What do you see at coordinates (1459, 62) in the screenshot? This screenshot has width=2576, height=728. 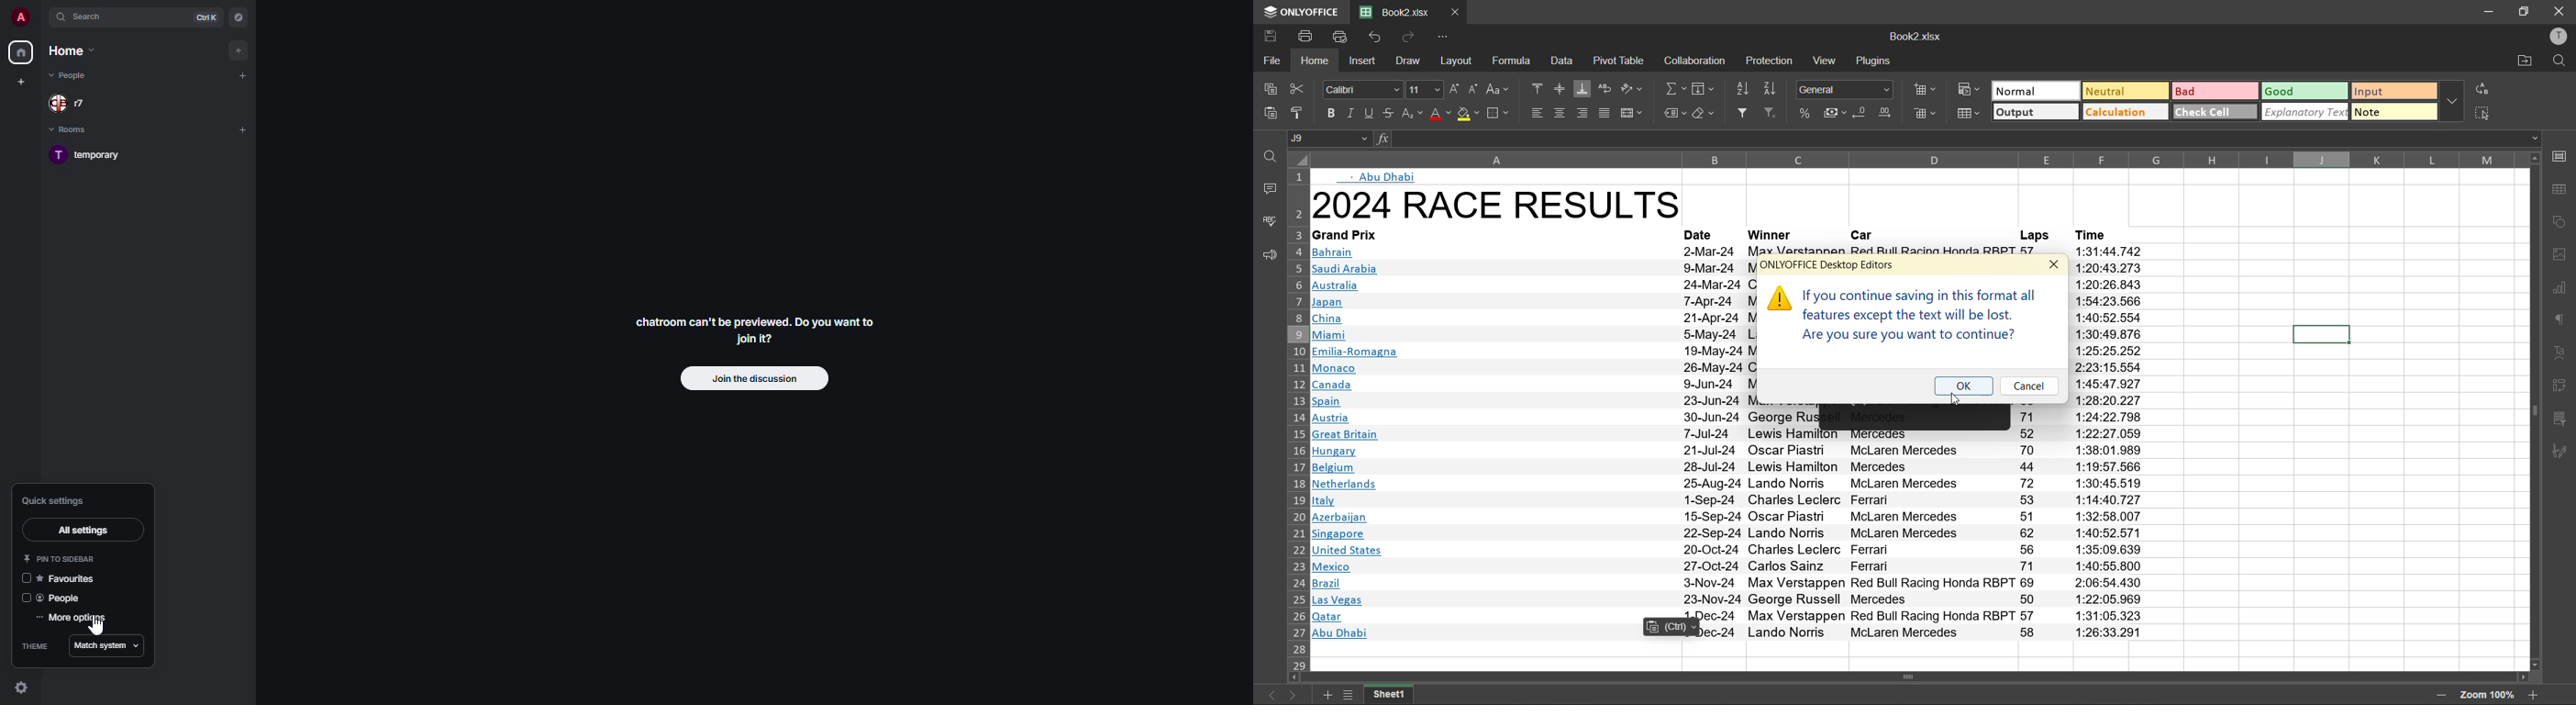 I see `layout` at bounding box center [1459, 62].